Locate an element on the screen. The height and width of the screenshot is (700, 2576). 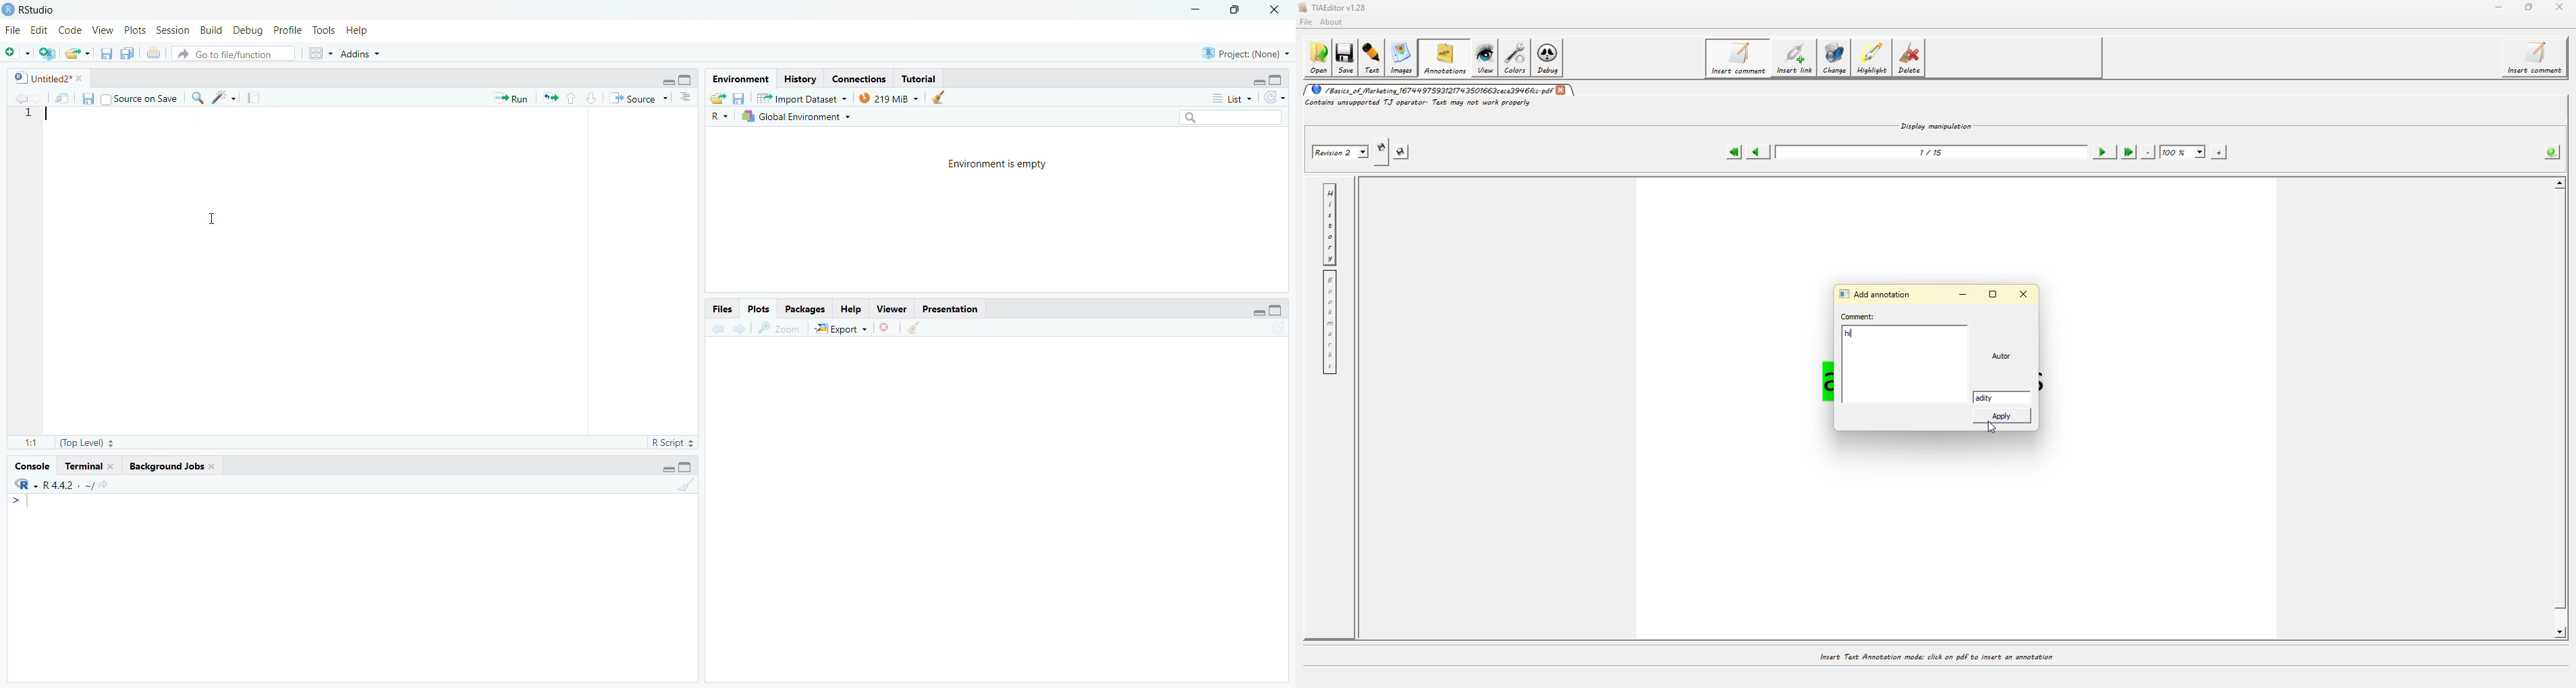
Import Dataset ~ is located at coordinates (802, 98).